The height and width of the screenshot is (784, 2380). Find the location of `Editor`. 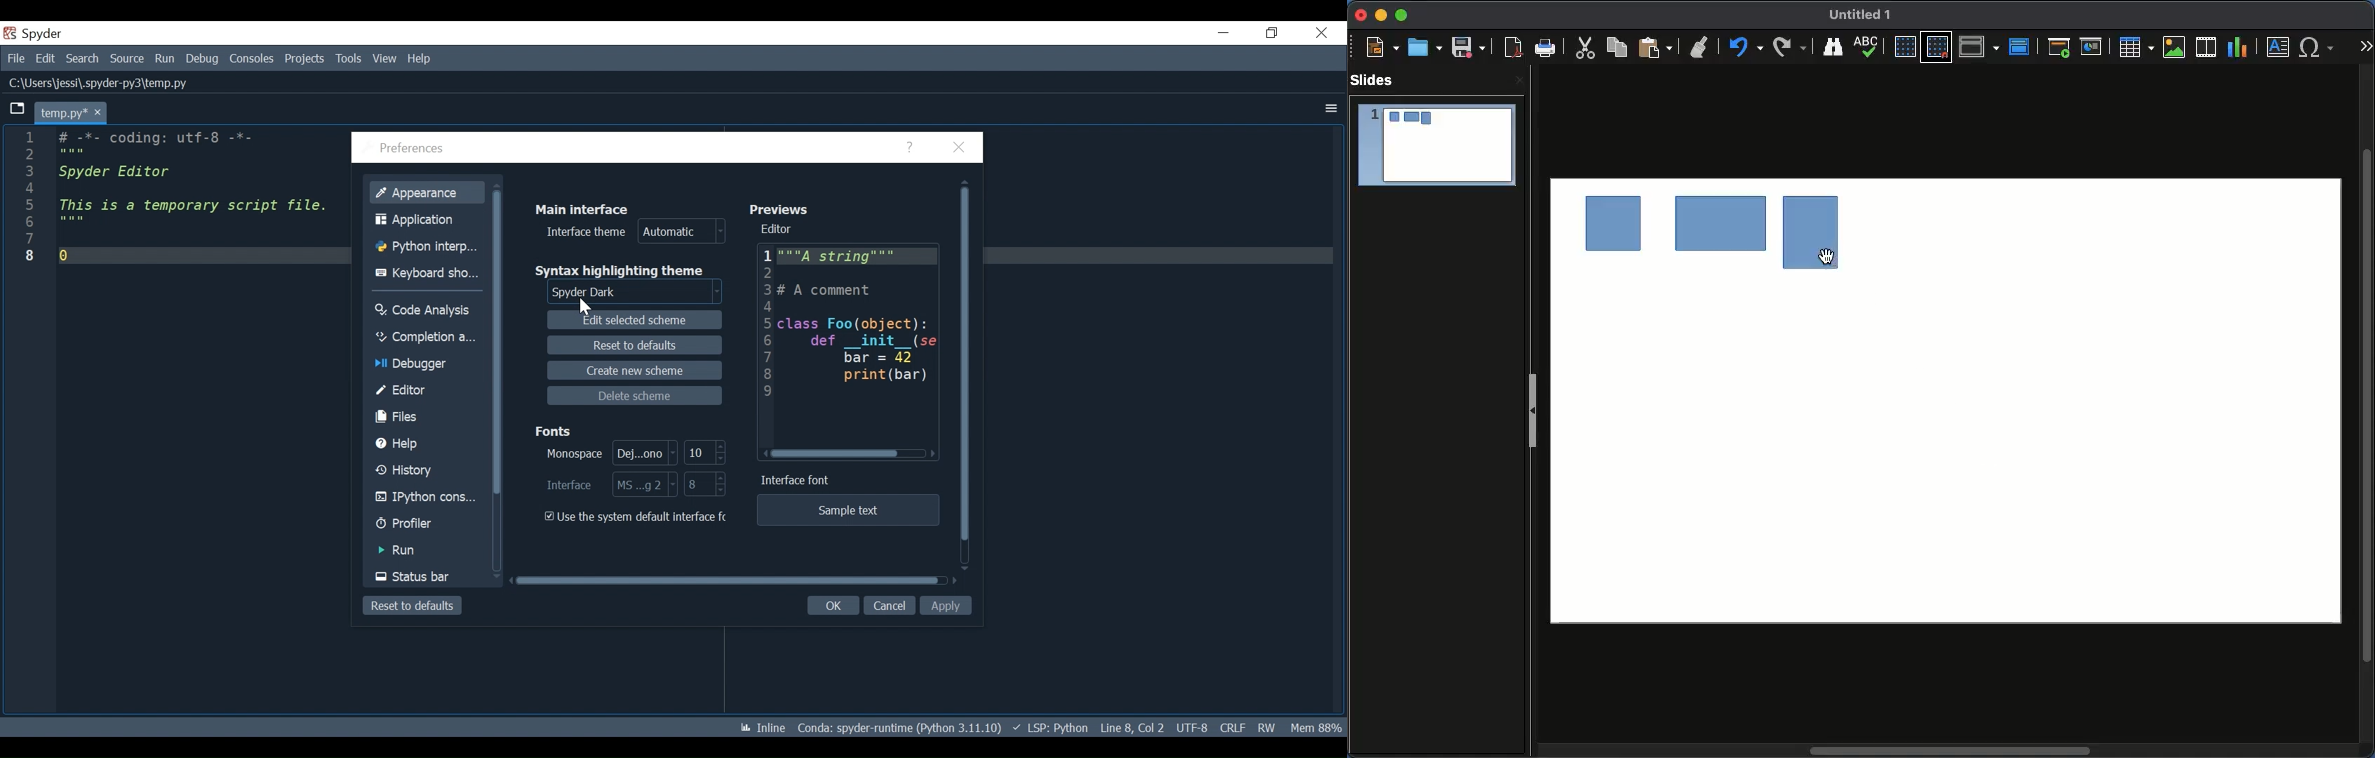

Editor is located at coordinates (428, 392).